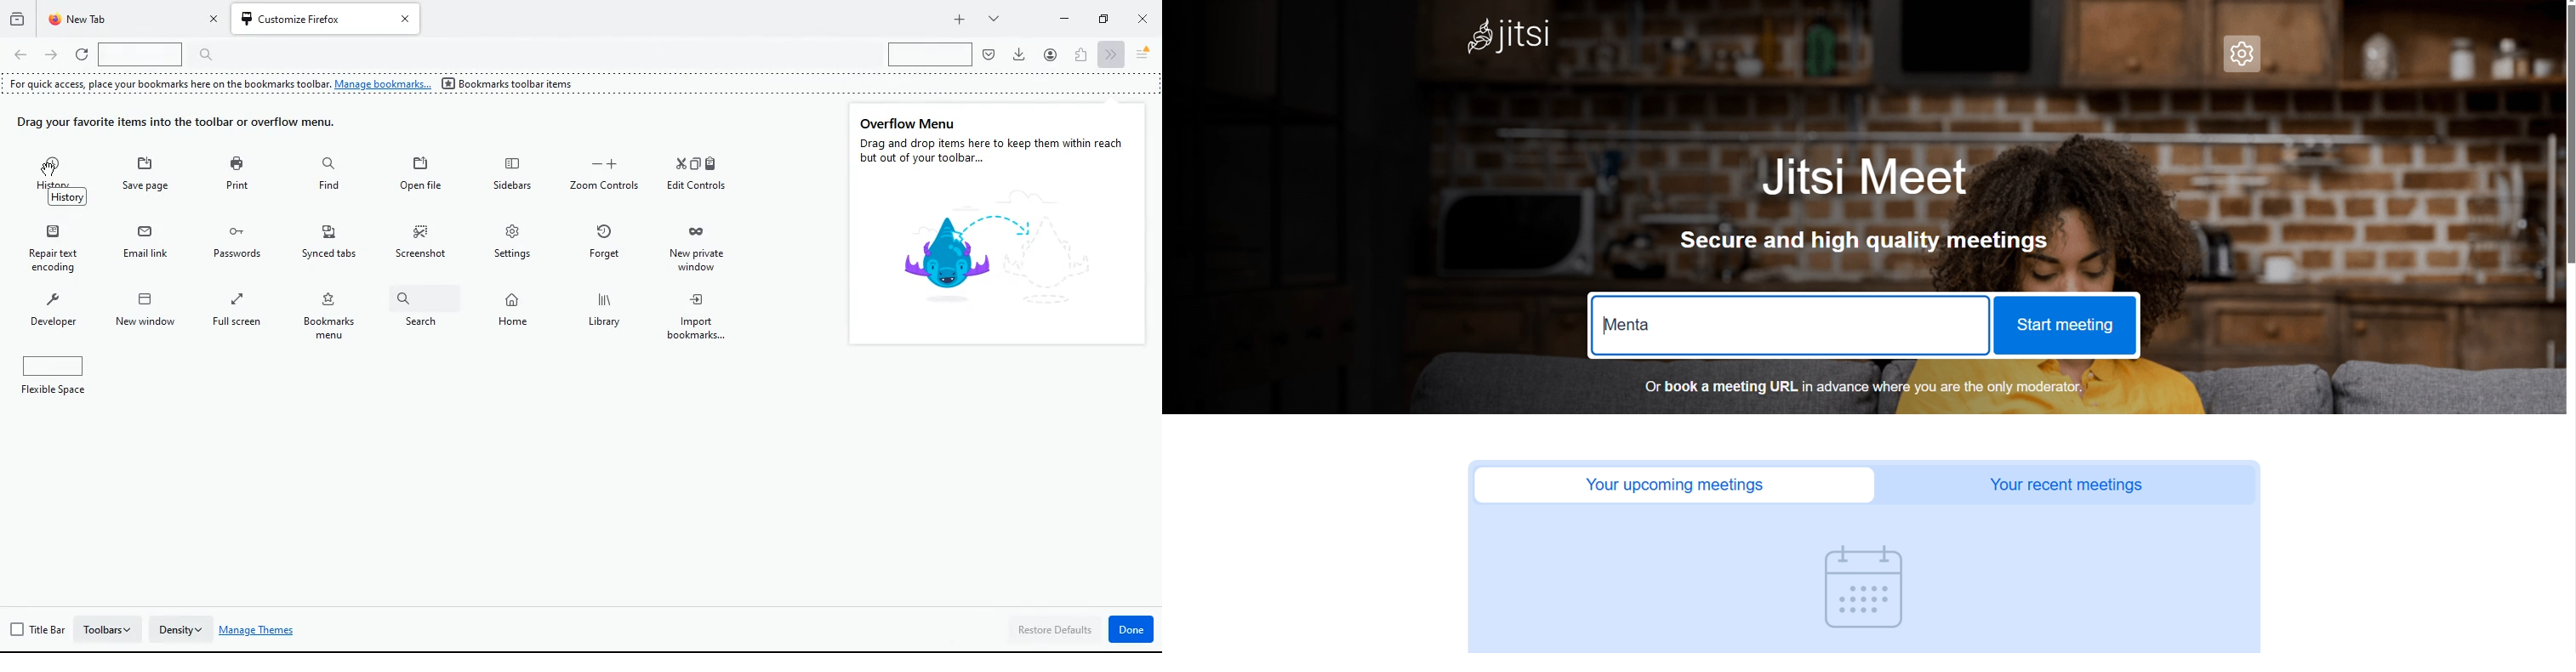 The image size is (2576, 672). I want to click on forget, so click(608, 244).